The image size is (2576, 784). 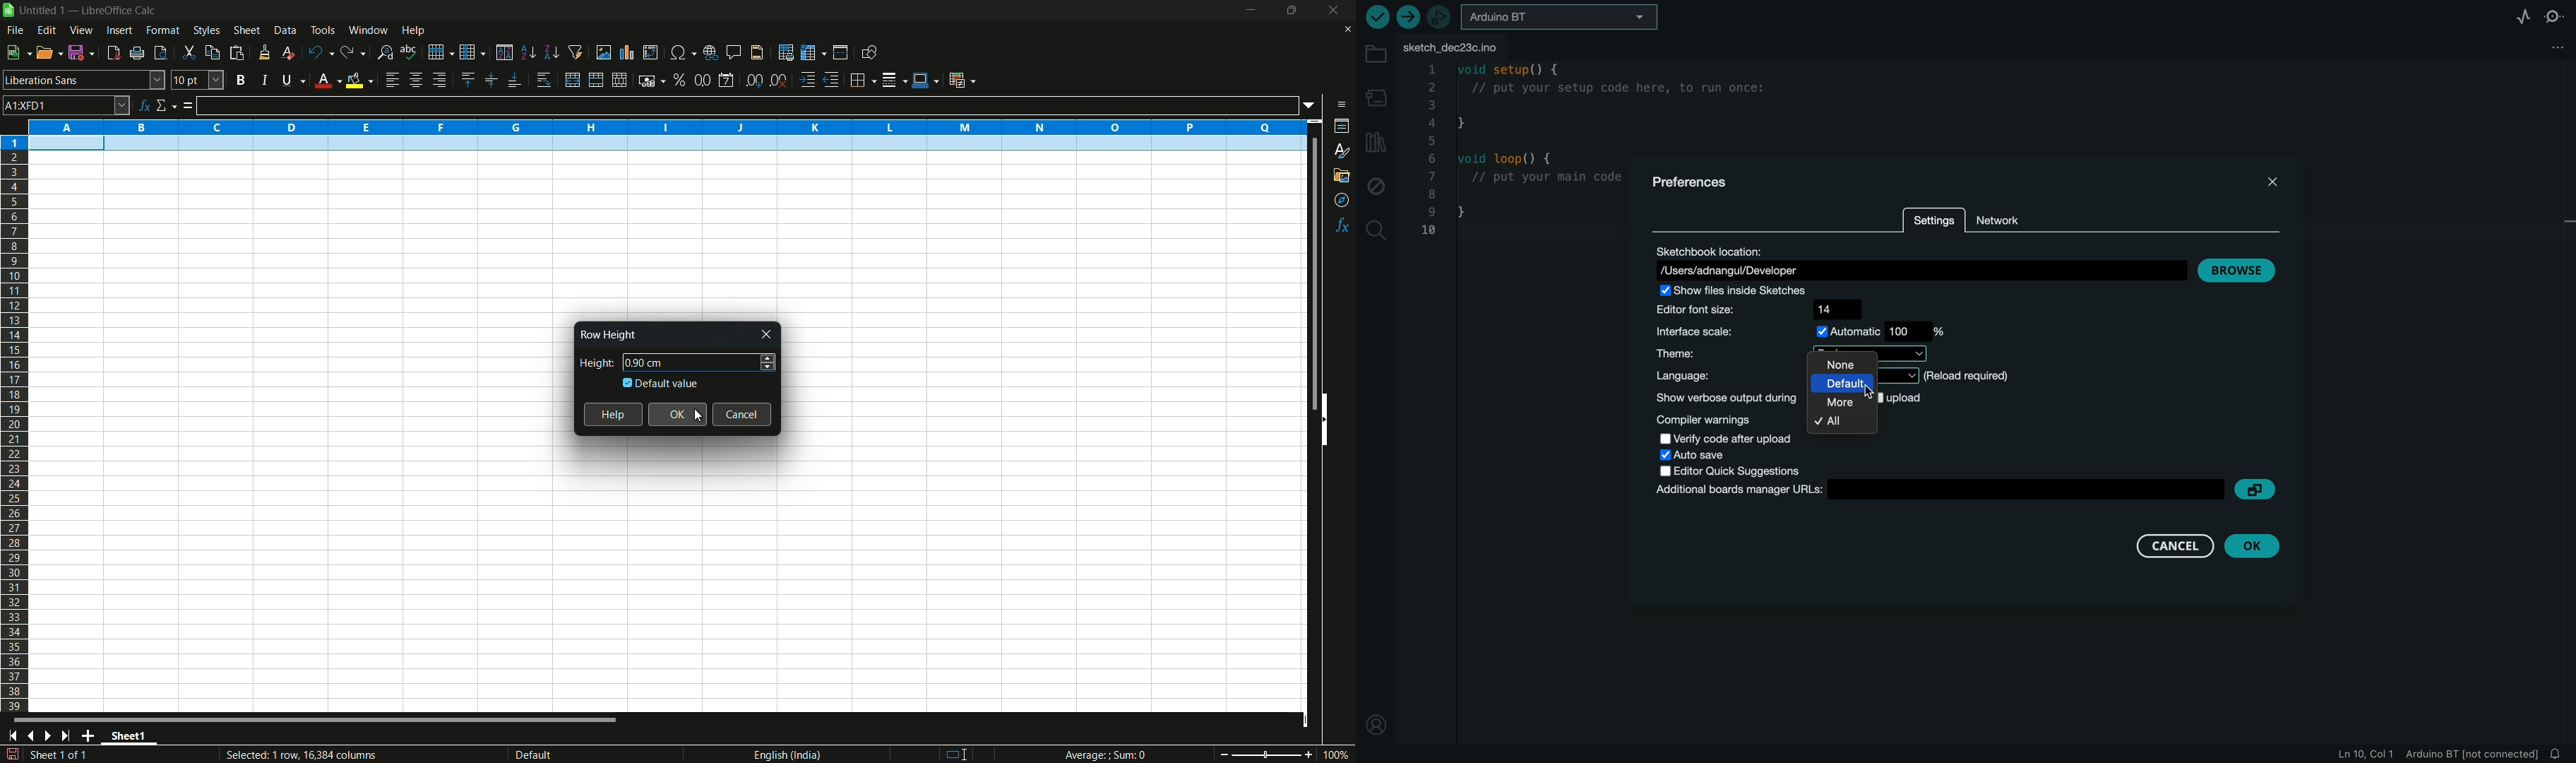 I want to click on unmerge cells, so click(x=620, y=80).